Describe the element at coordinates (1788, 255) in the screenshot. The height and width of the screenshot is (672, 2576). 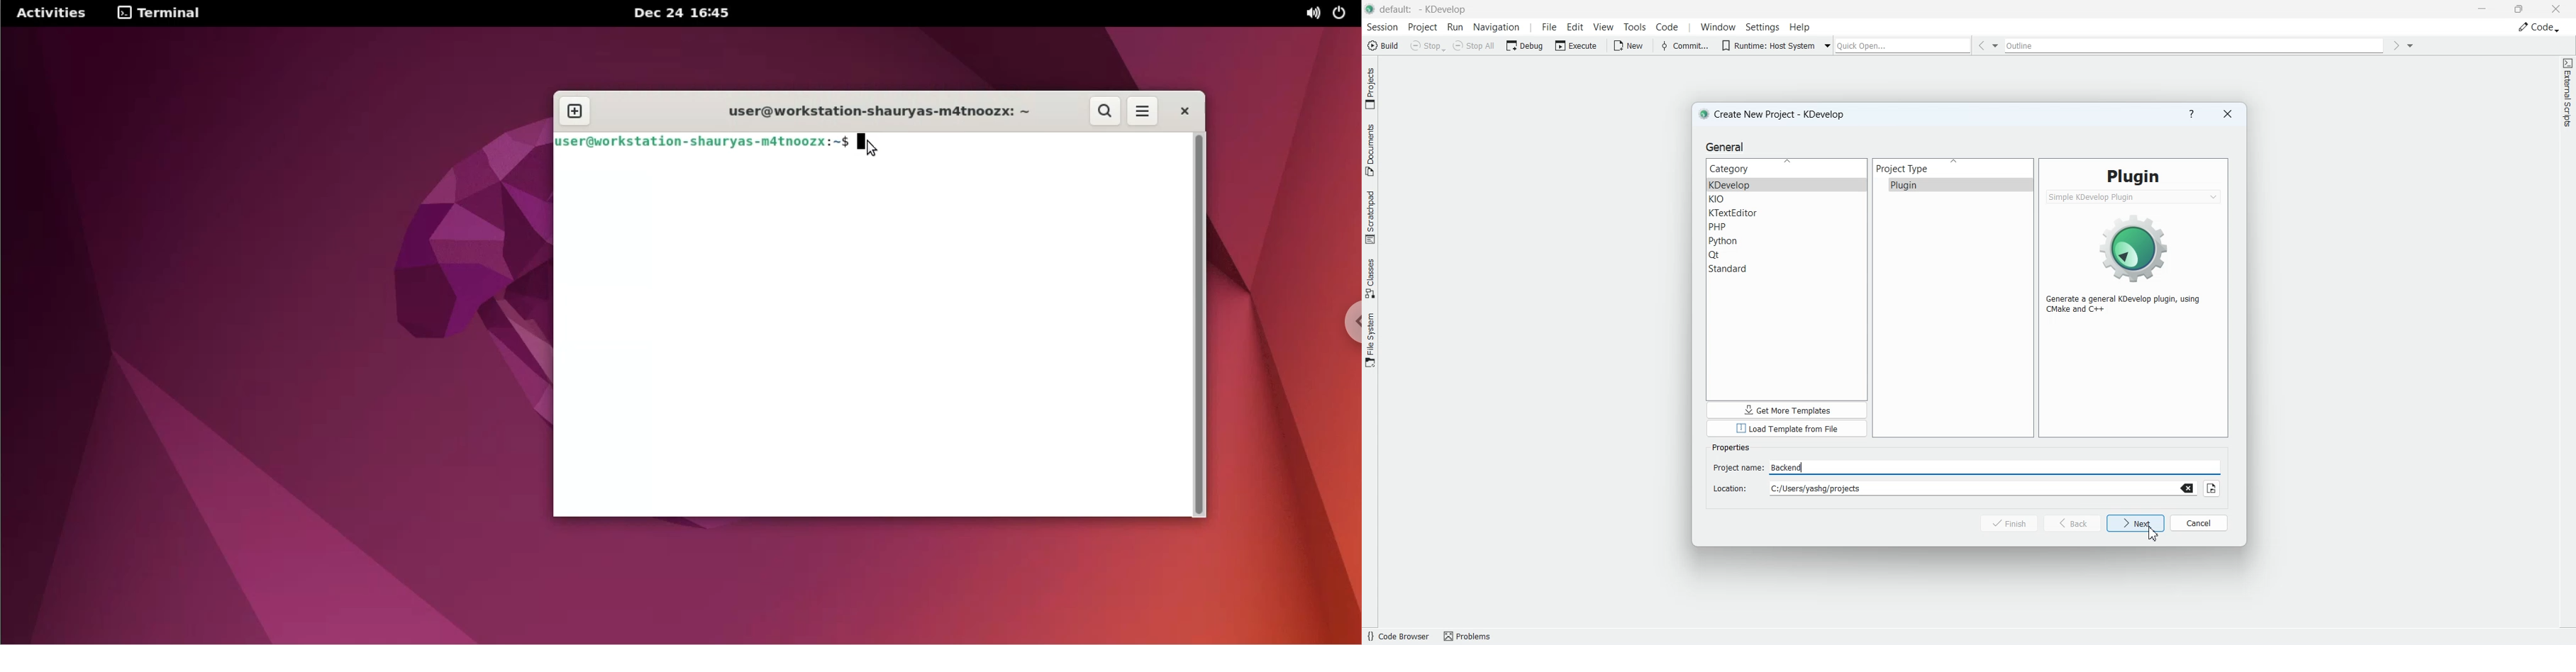
I see `Qt` at that location.